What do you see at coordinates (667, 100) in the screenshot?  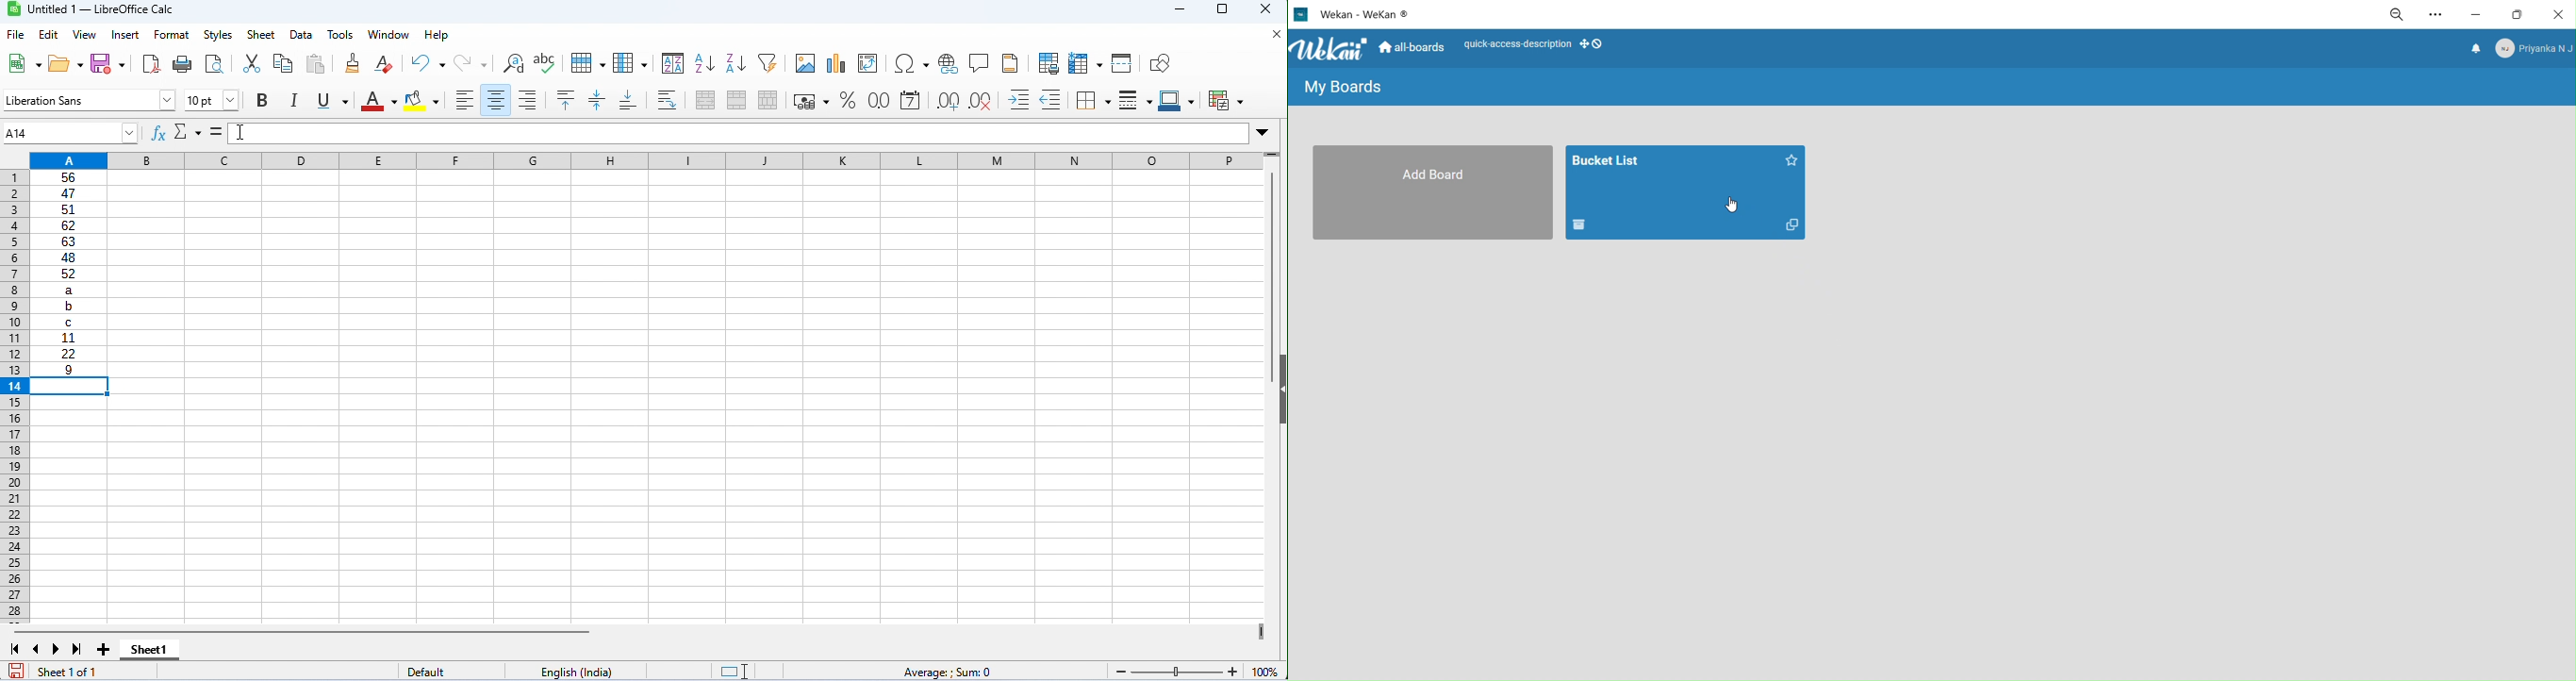 I see `wrap text` at bounding box center [667, 100].